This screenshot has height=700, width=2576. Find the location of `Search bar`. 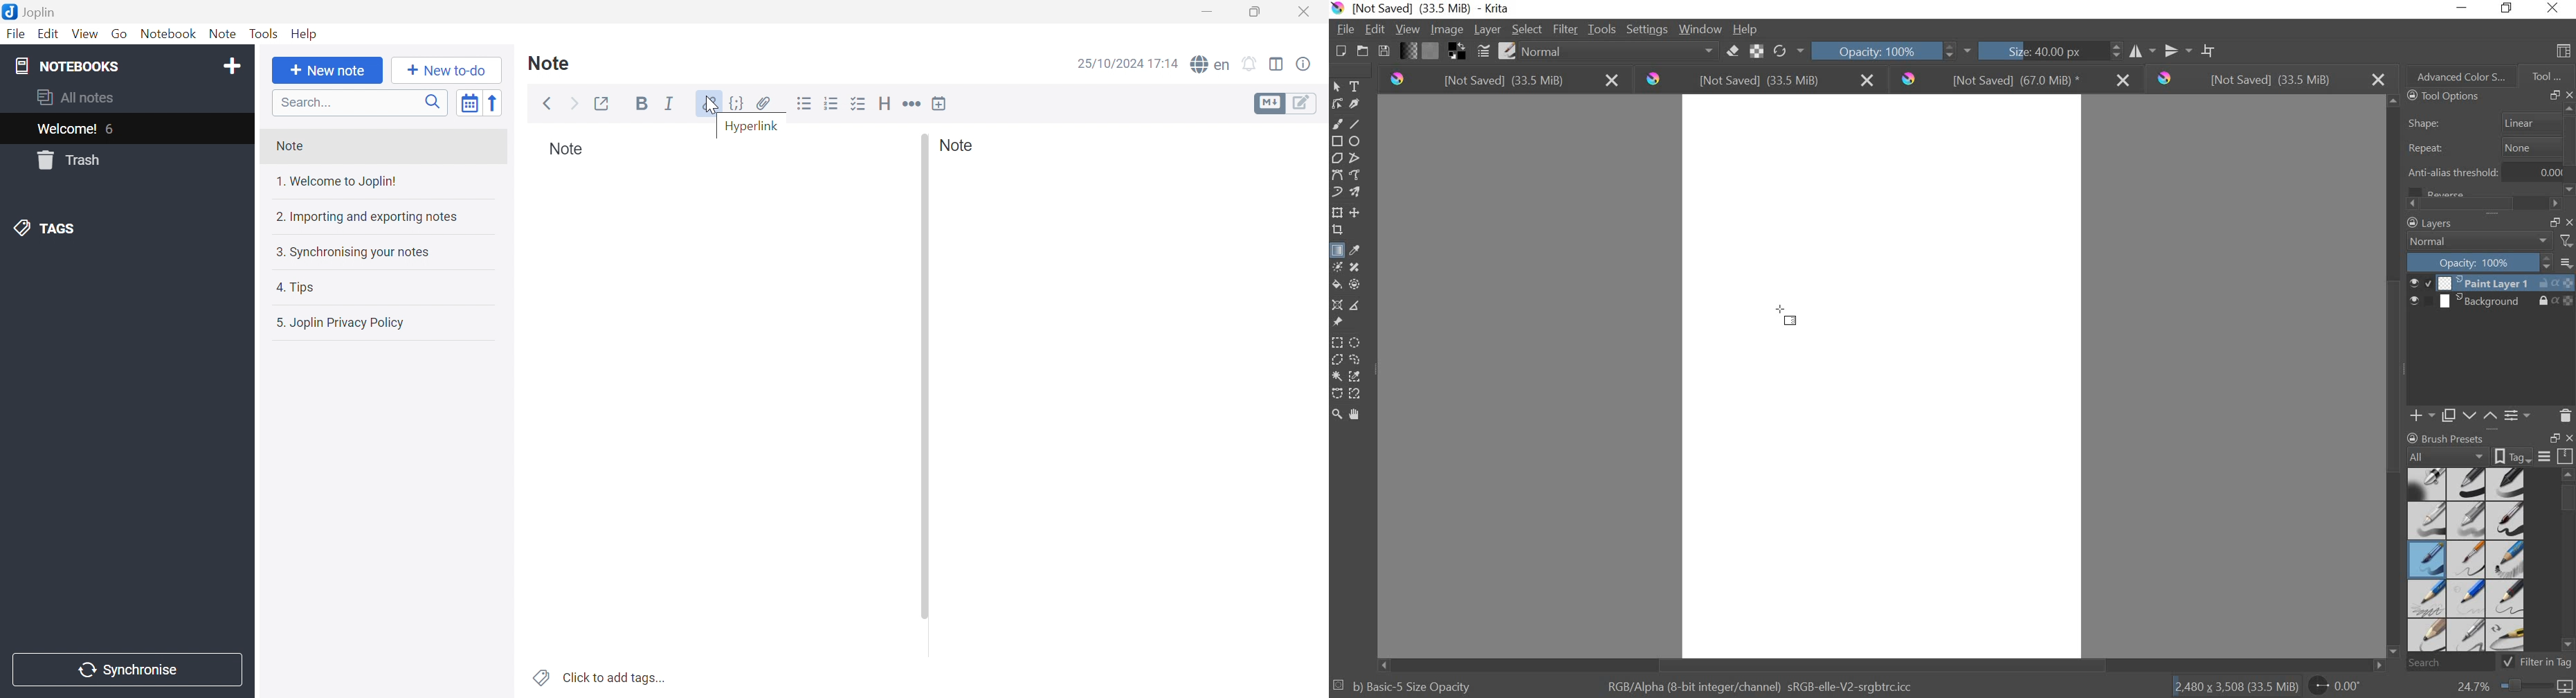

Search bar is located at coordinates (361, 102).